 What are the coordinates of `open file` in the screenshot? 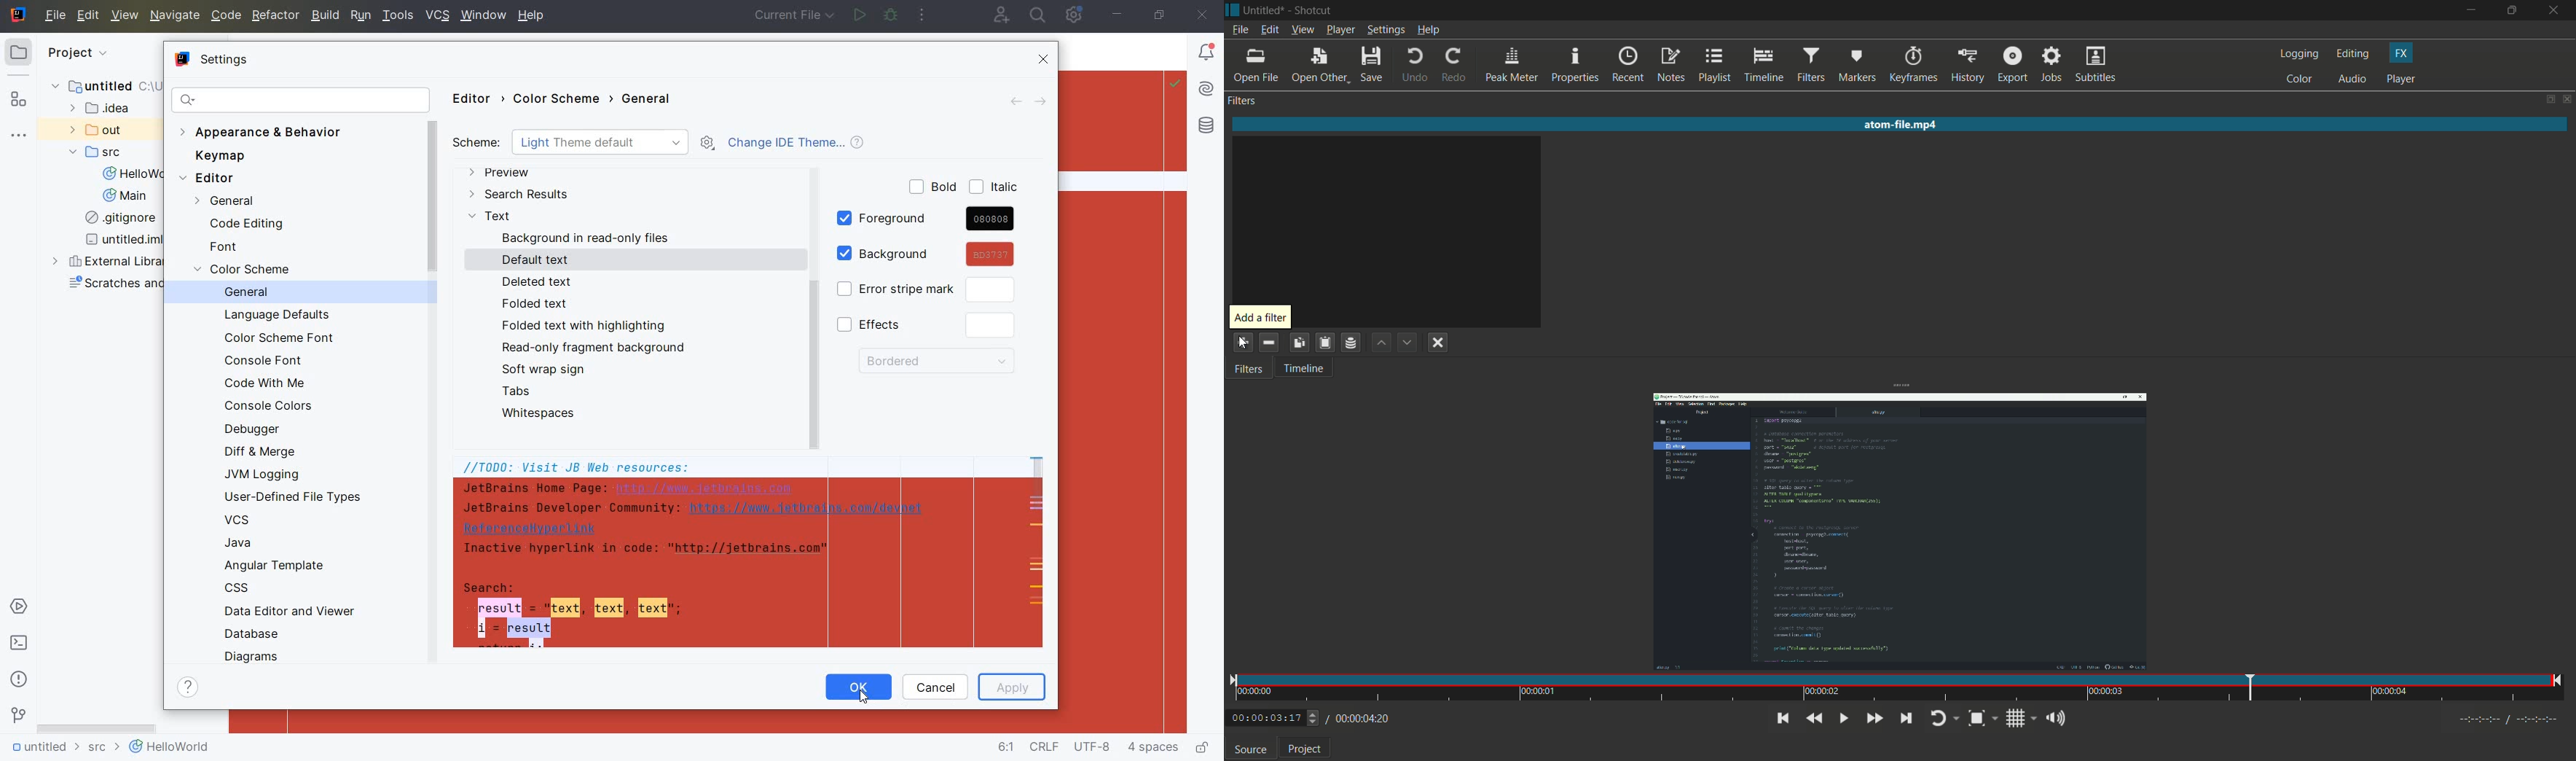 It's located at (1255, 66).